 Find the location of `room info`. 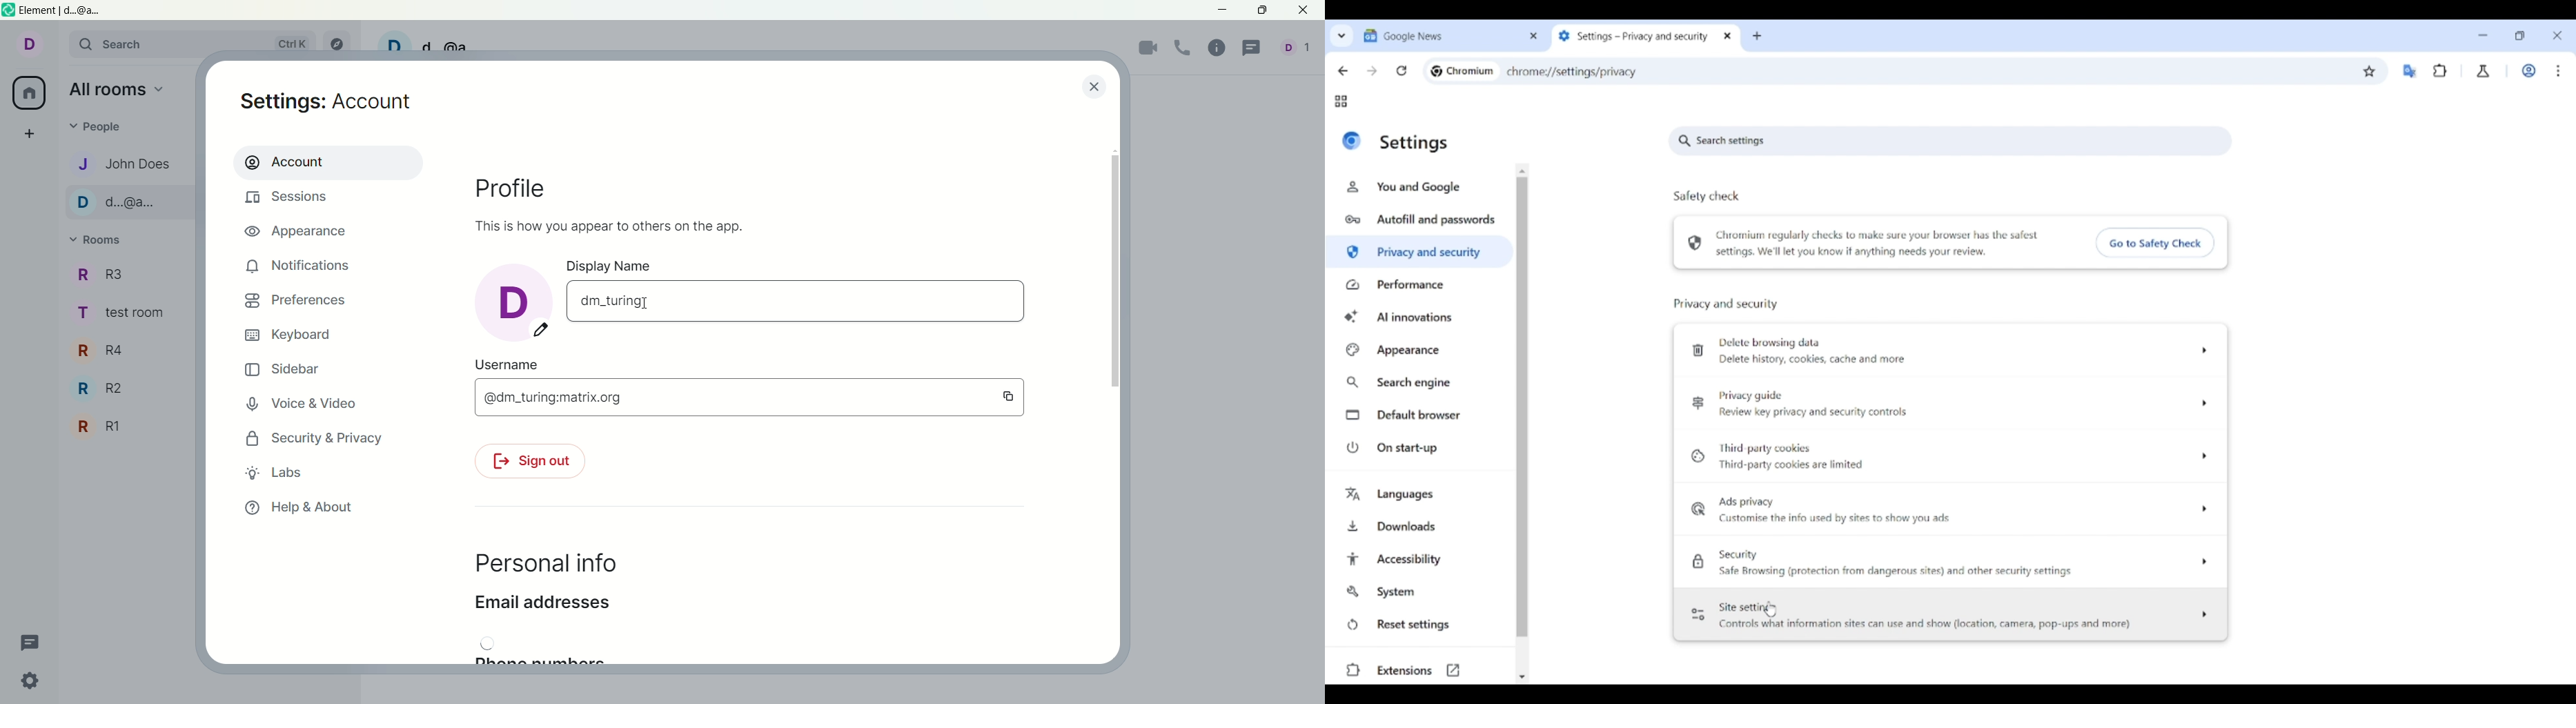

room info is located at coordinates (1221, 47).